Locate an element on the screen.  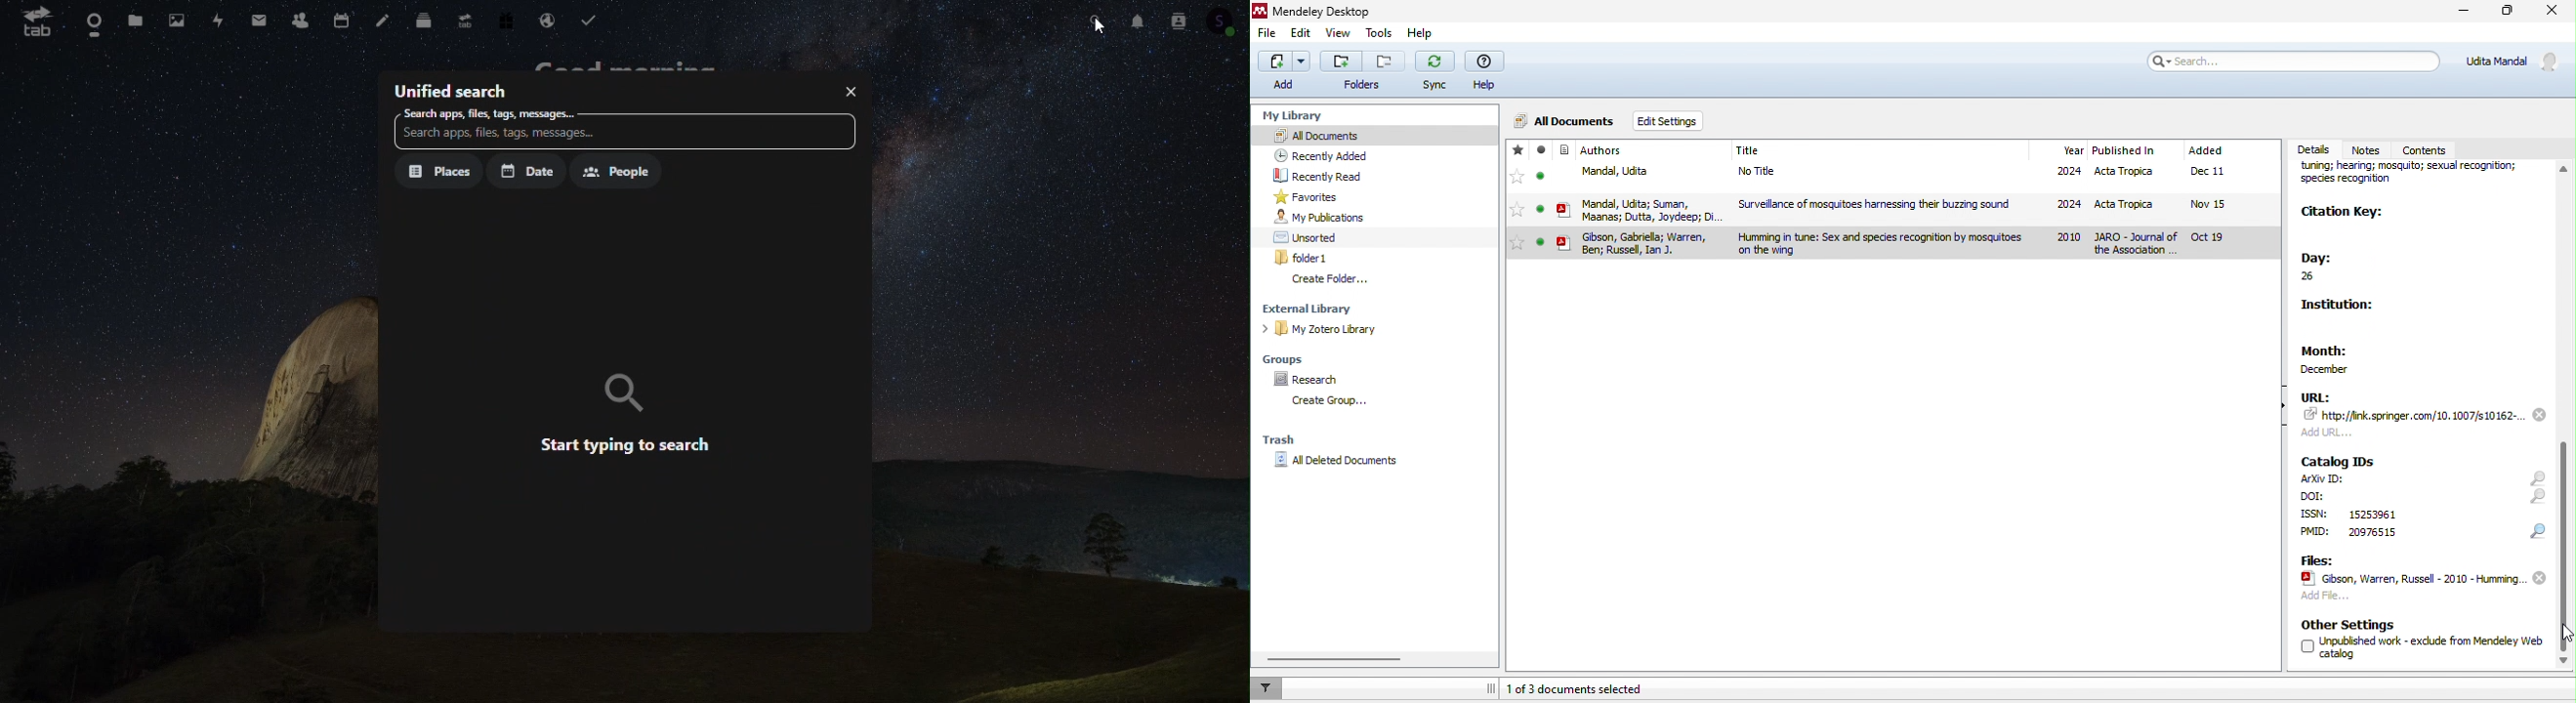
Free trial is located at coordinates (504, 16).